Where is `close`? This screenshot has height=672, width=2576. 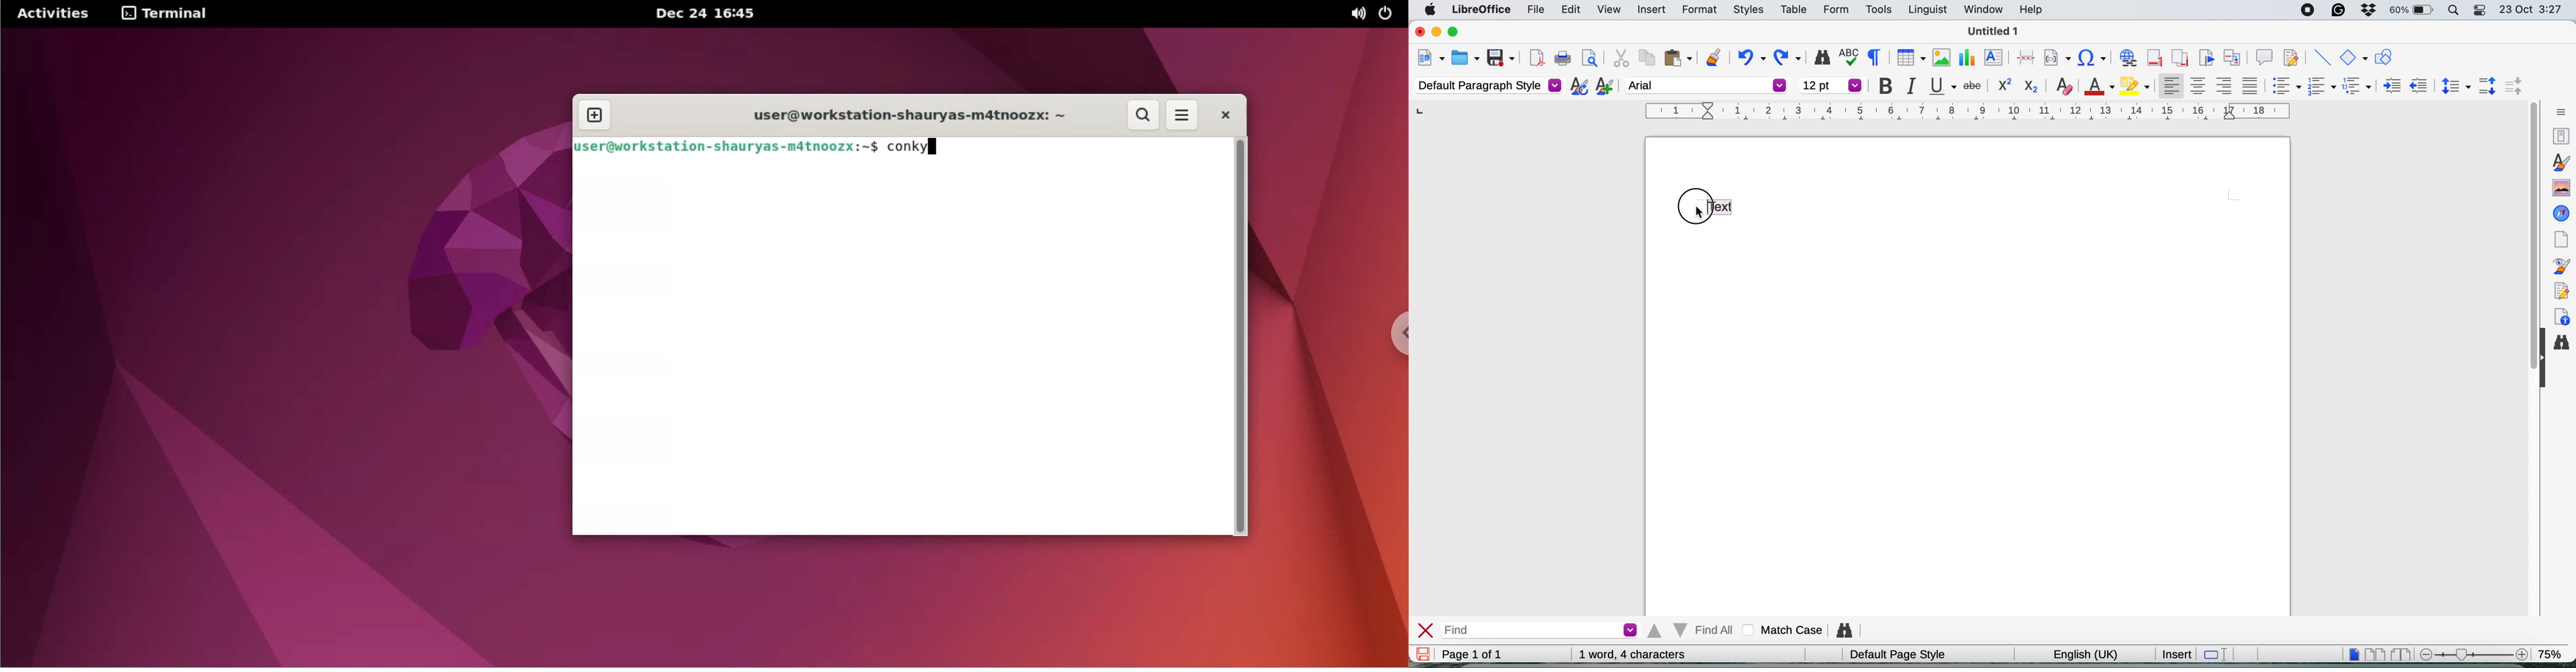
close is located at coordinates (1417, 30).